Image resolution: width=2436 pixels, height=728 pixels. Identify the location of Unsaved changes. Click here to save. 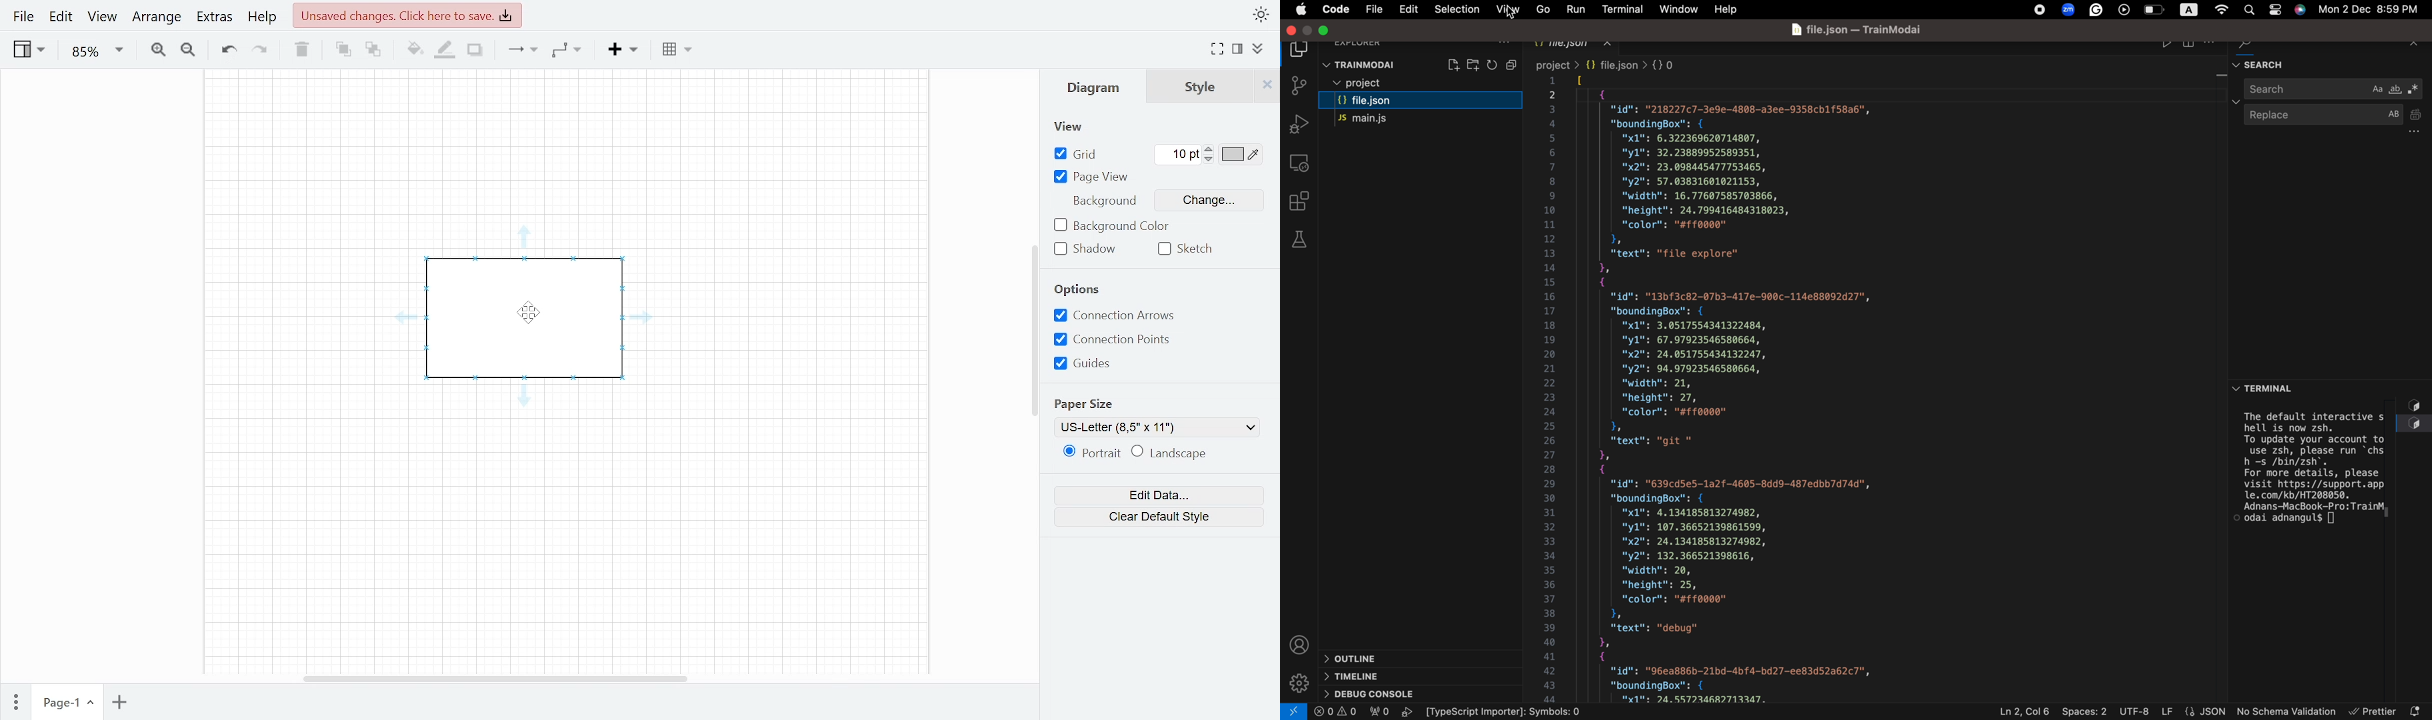
(408, 13).